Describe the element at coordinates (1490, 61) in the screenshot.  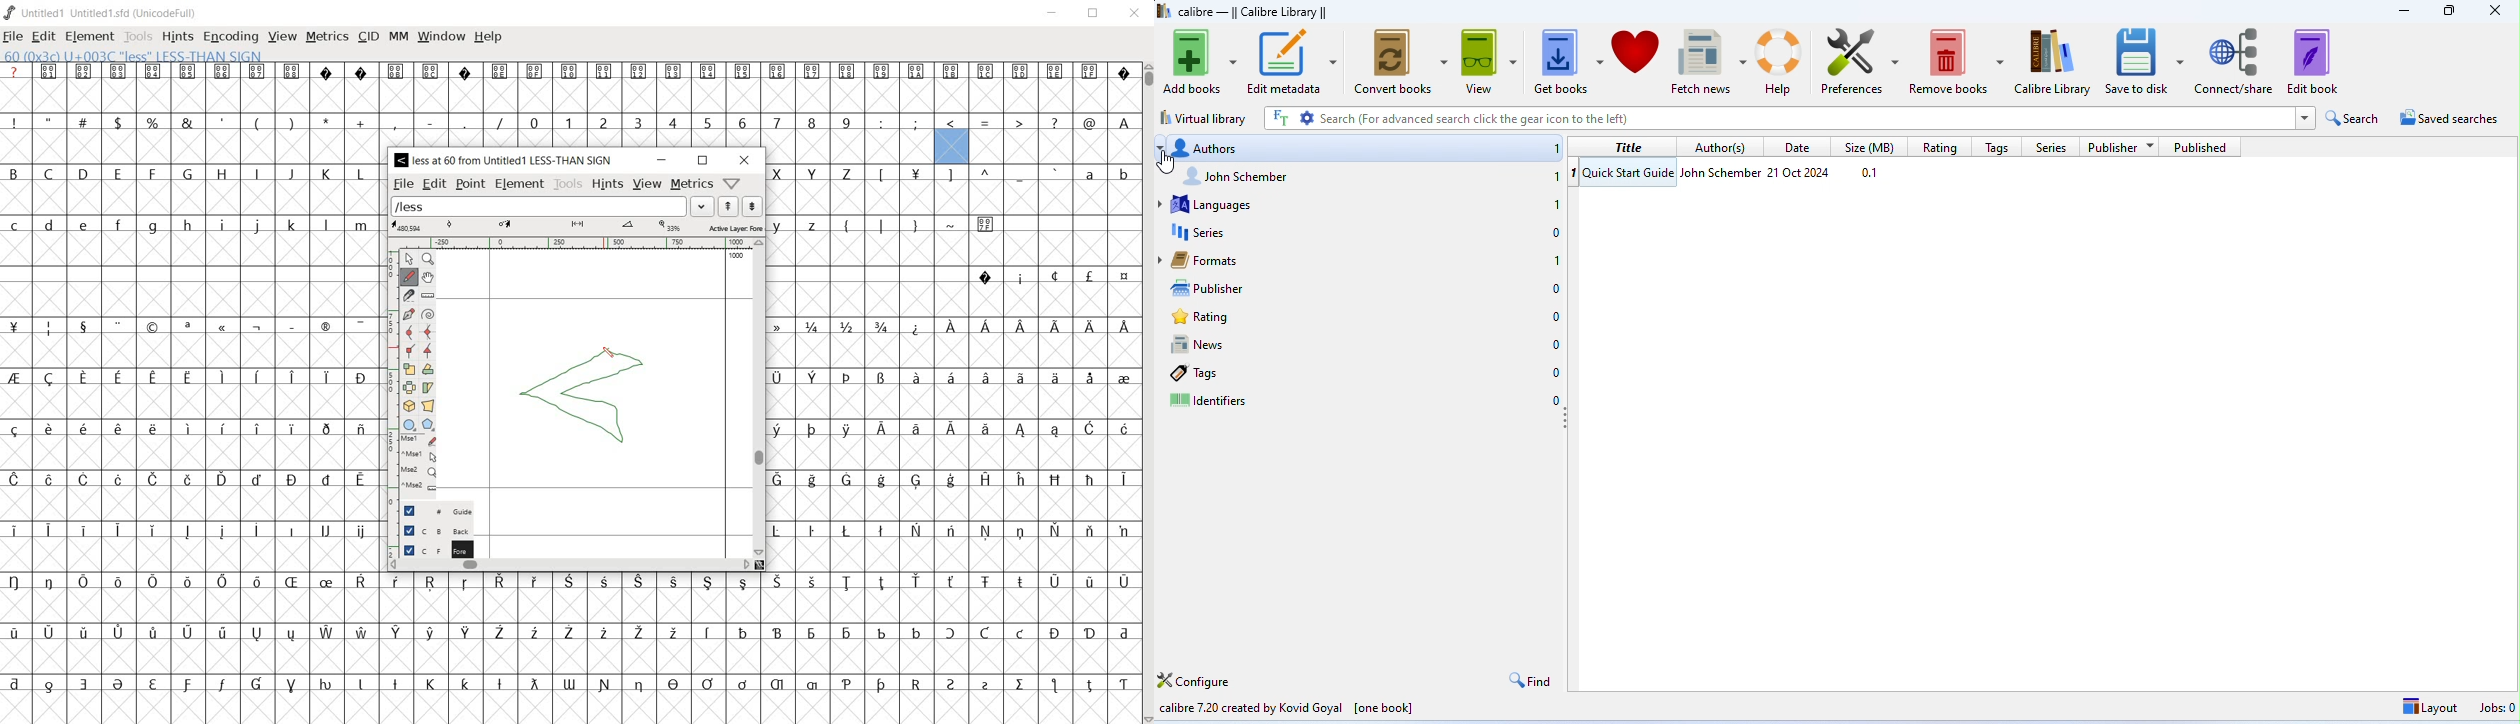
I see `view` at that location.